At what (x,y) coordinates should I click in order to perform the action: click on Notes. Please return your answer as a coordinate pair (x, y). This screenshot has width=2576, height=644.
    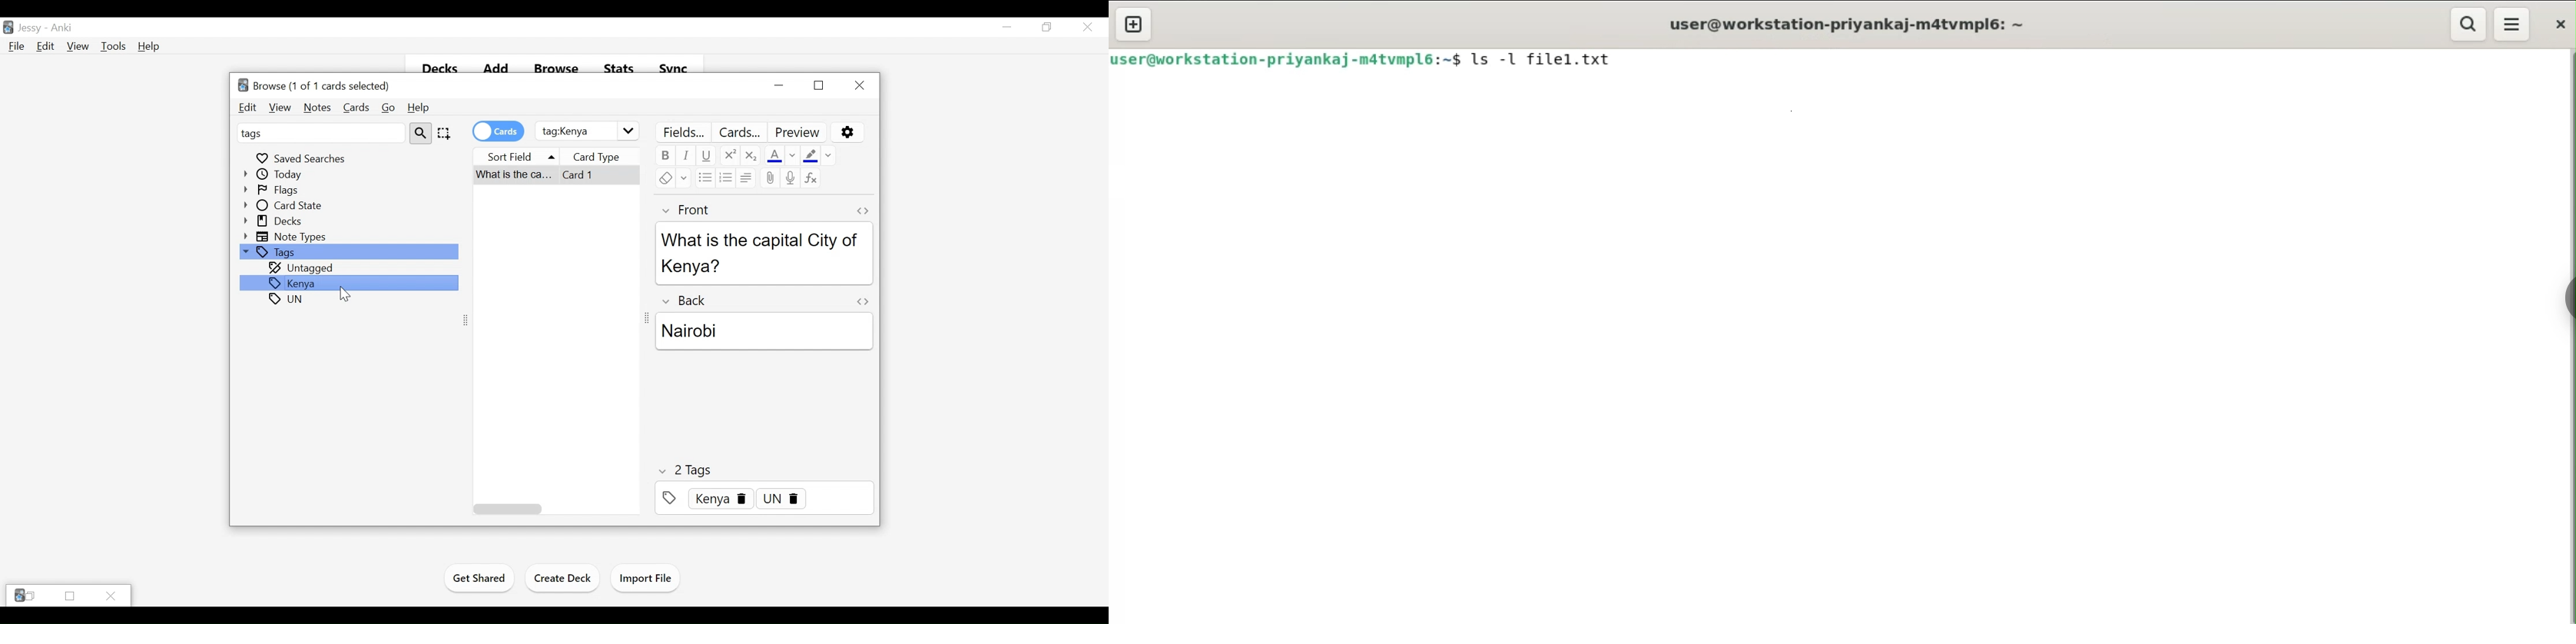
    Looking at the image, I should click on (317, 108).